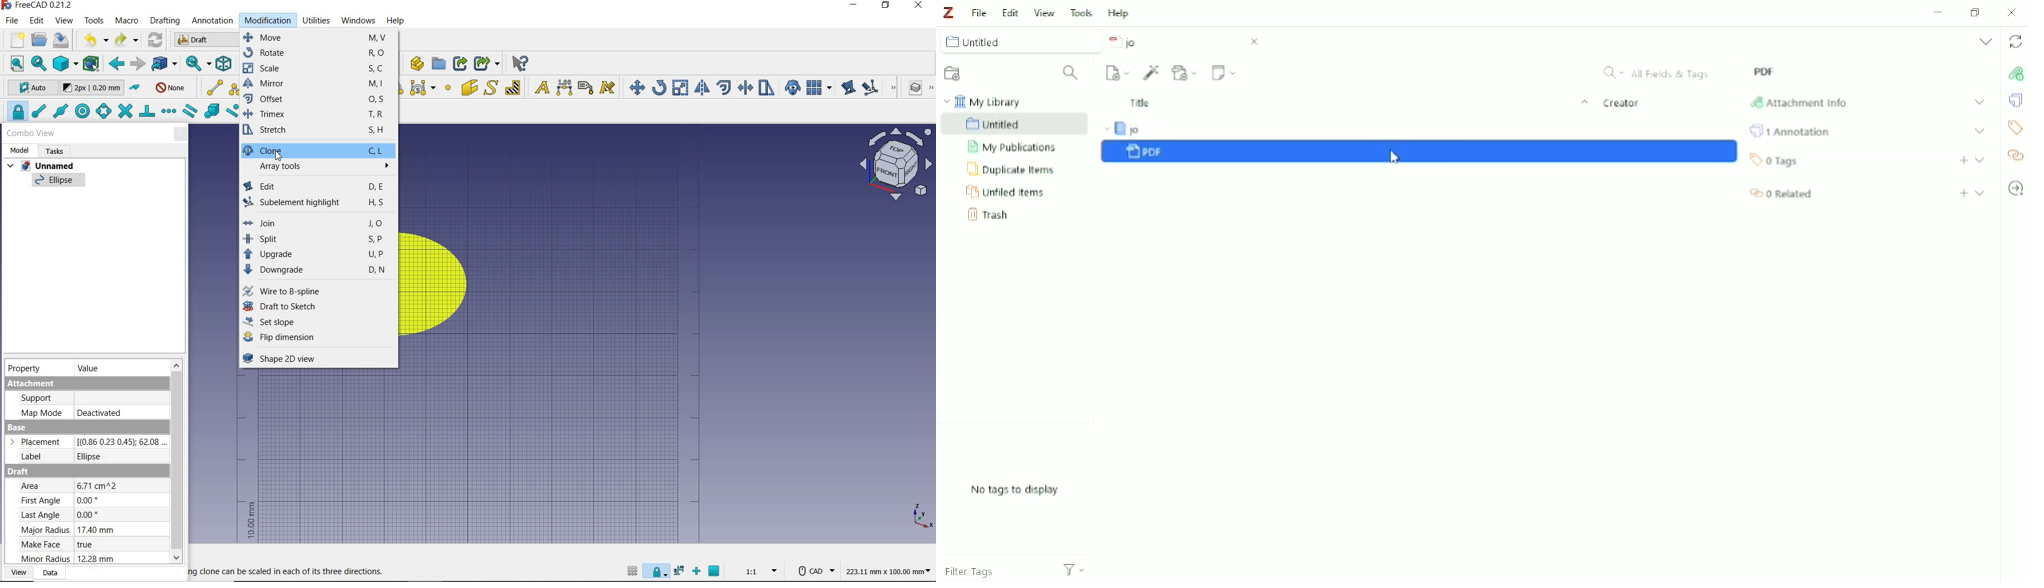 The image size is (2044, 588). Describe the element at coordinates (104, 113) in the screenshot. I see `snap angle` at that location.